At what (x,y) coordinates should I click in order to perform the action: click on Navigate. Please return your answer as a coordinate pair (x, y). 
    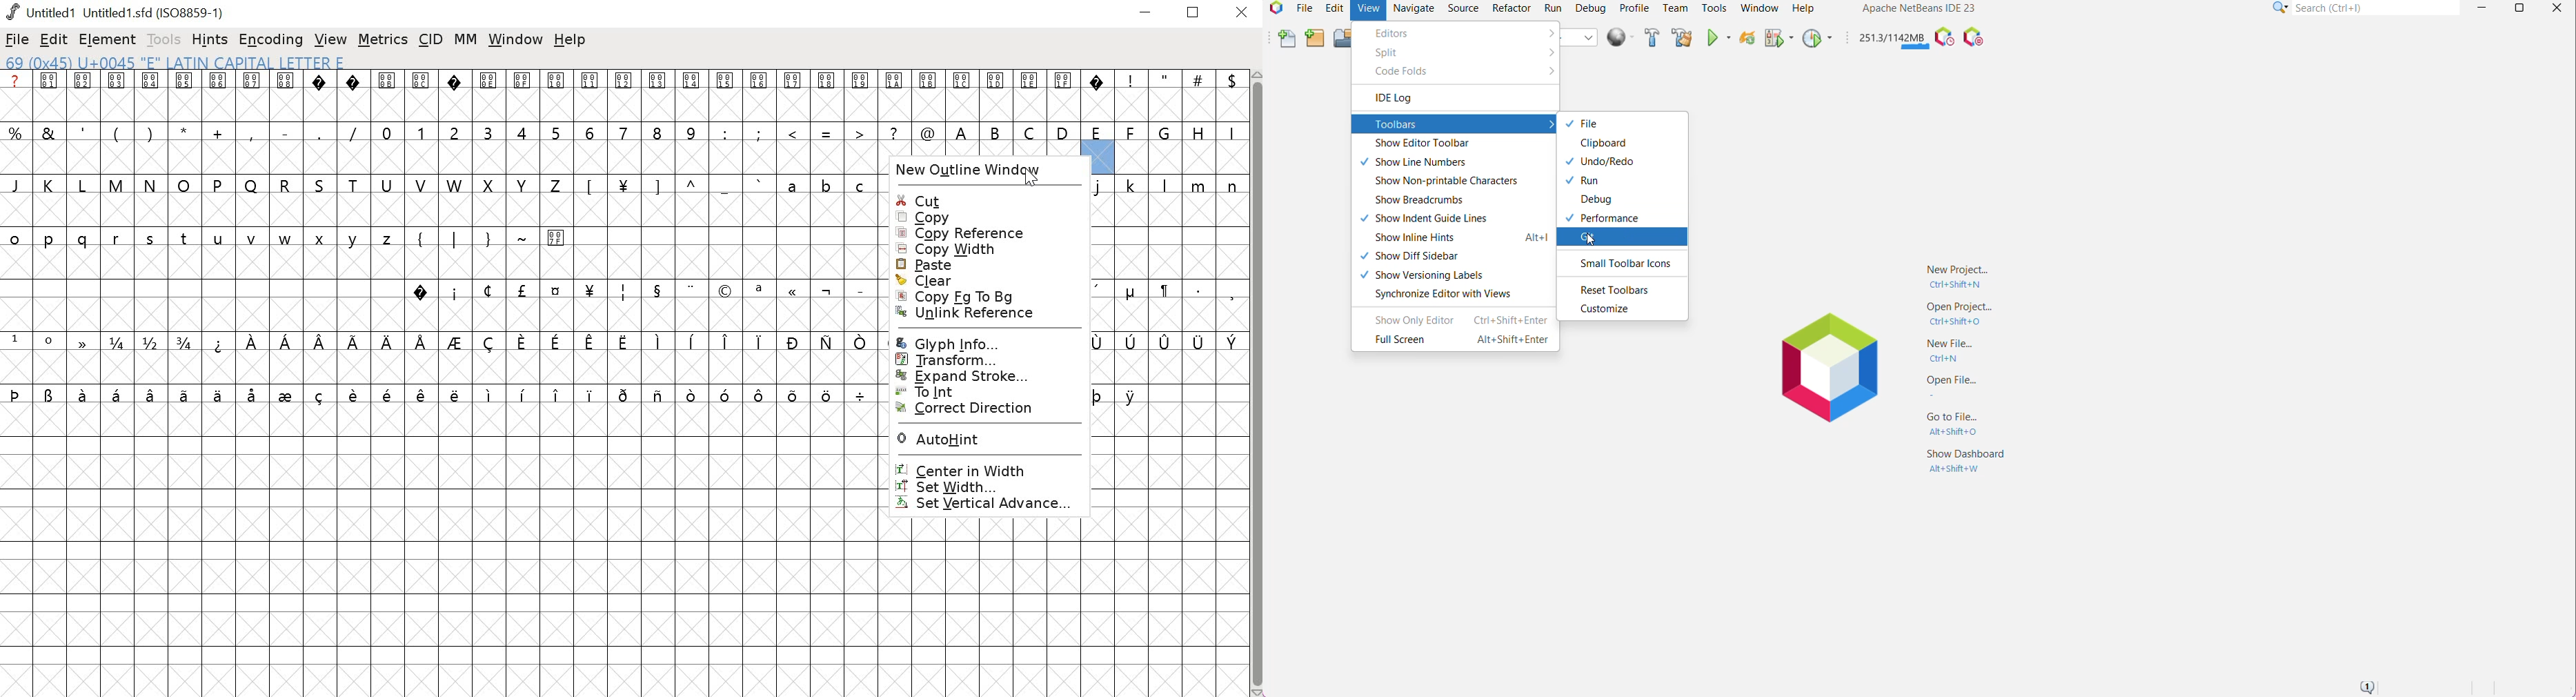
    Looking at the image, I should click on (1416, 8).